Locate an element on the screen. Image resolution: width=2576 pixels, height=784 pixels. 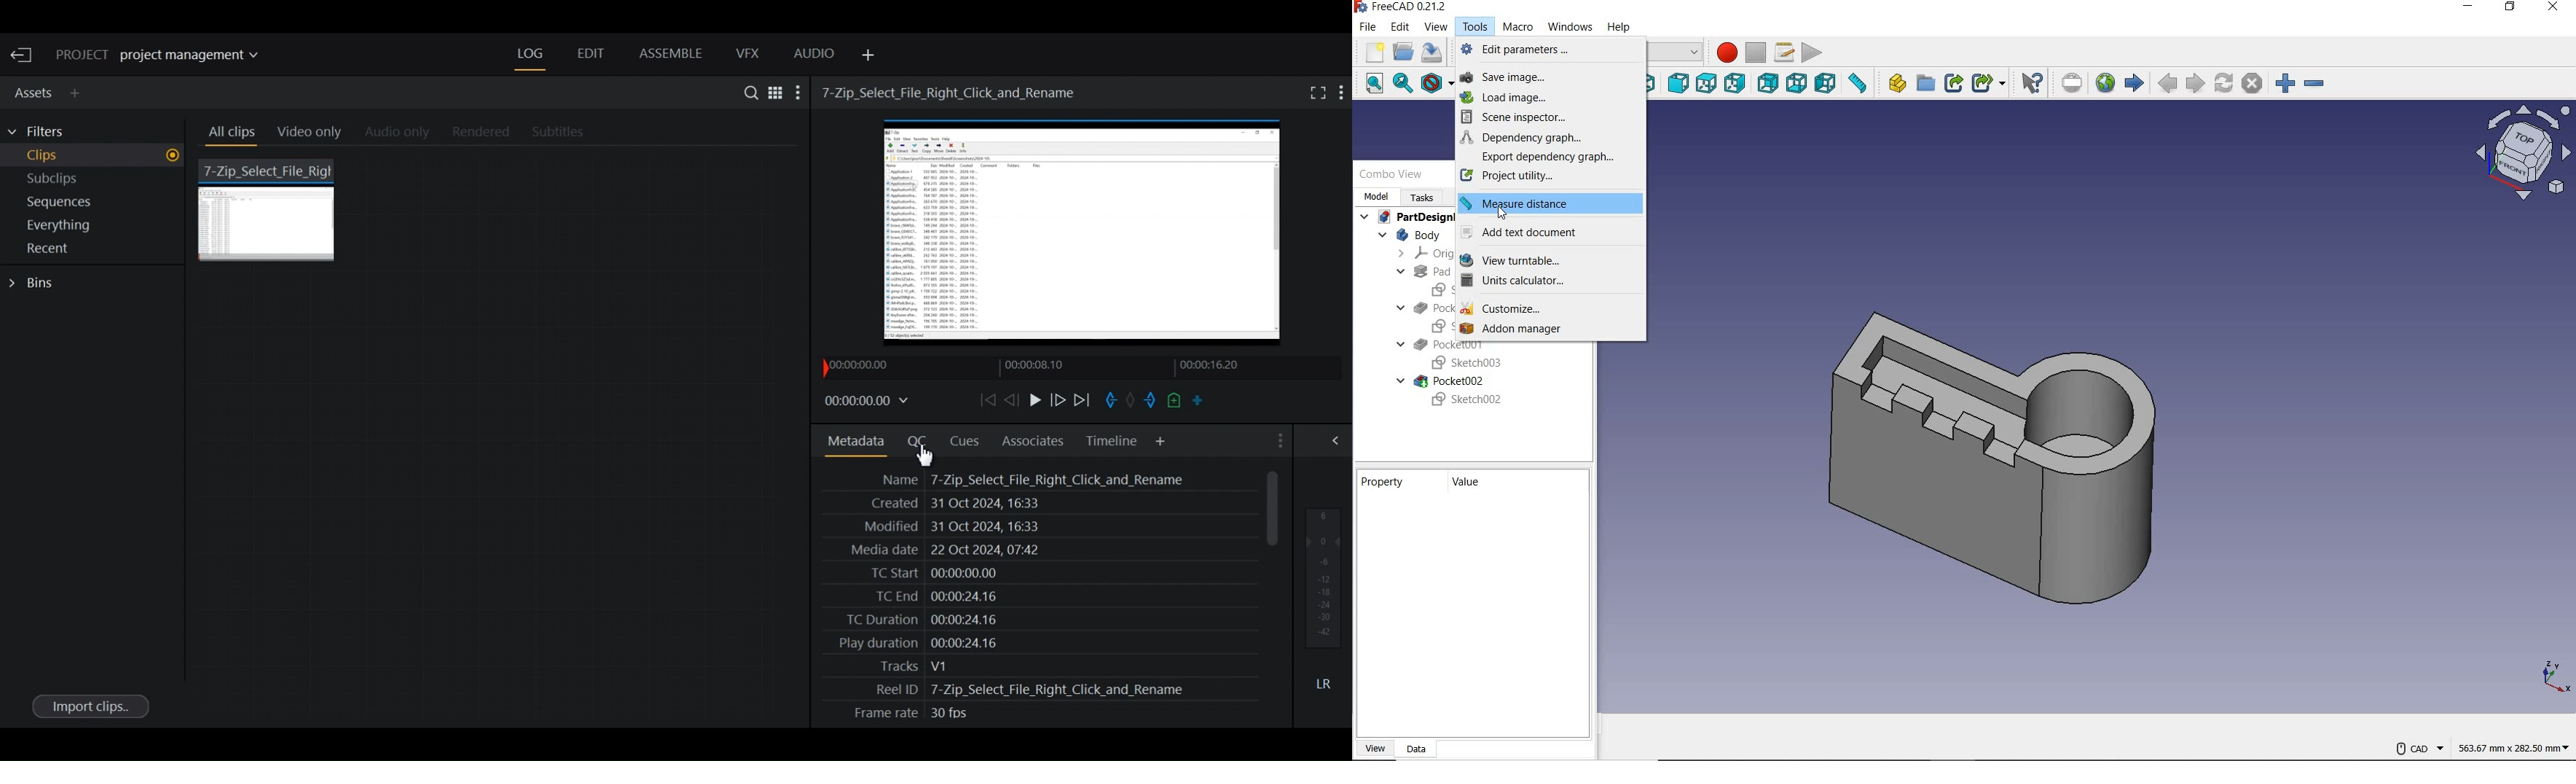
Show everything in current project is located at coordinates (96, 227).